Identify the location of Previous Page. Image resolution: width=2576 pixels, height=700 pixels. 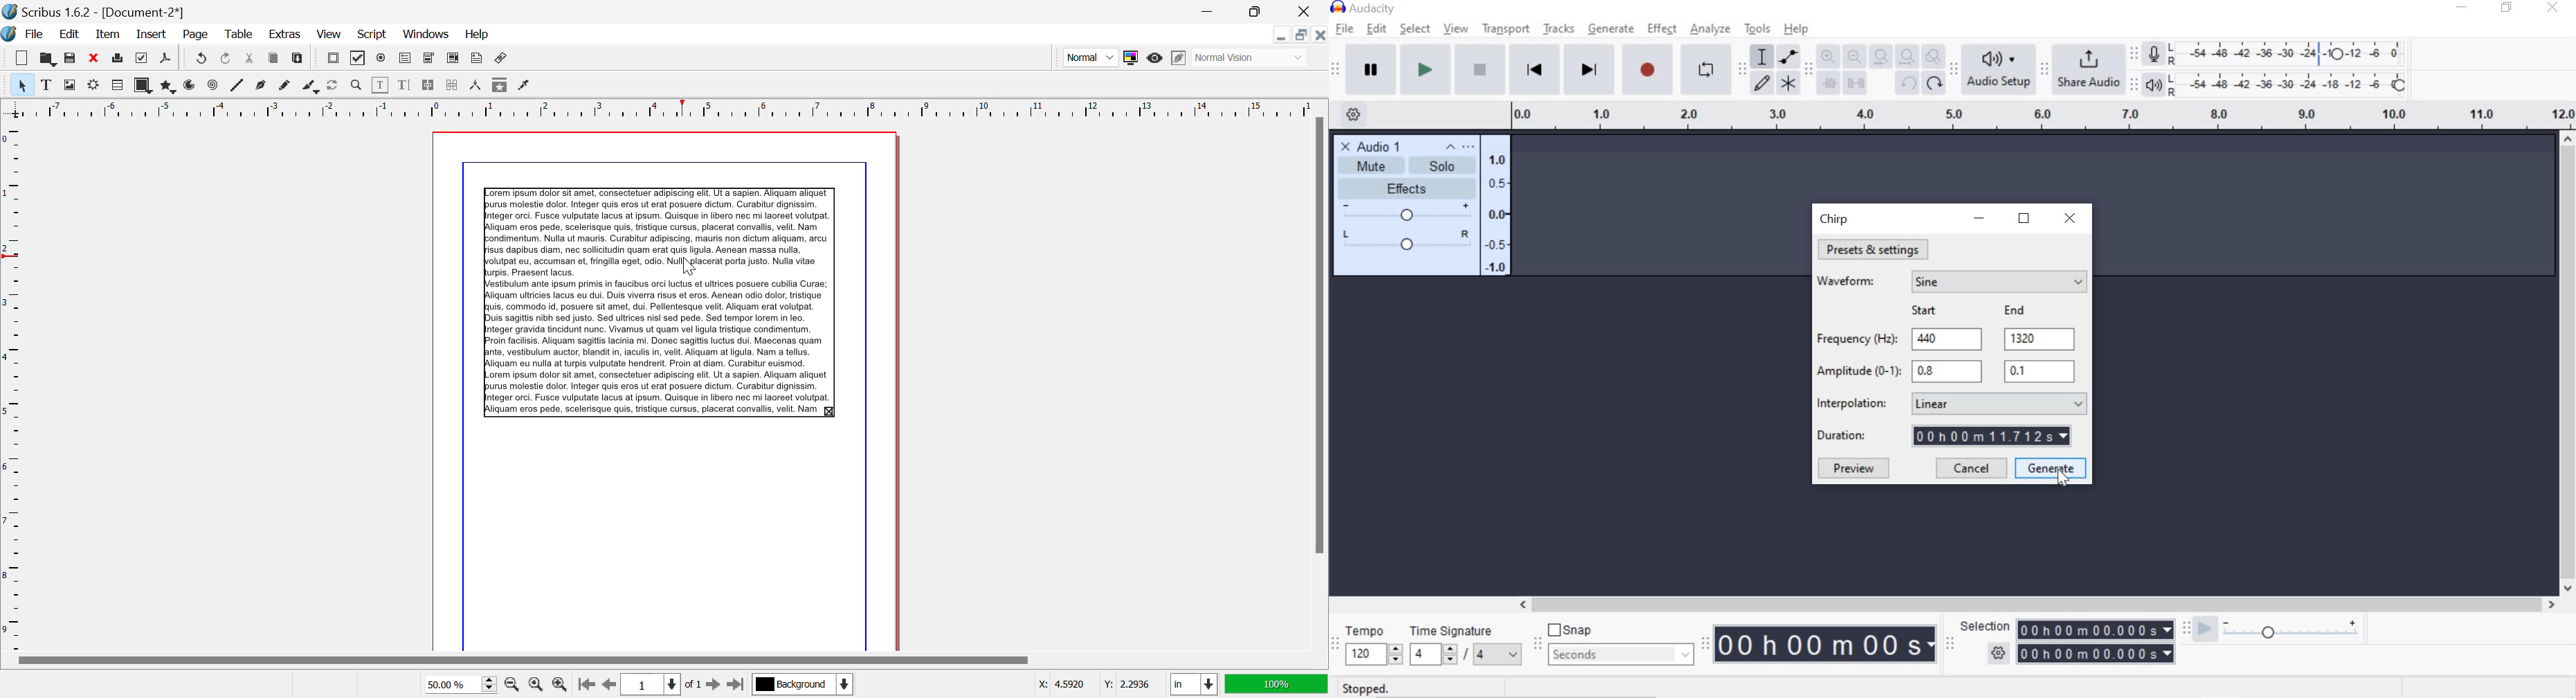
(608, 685).